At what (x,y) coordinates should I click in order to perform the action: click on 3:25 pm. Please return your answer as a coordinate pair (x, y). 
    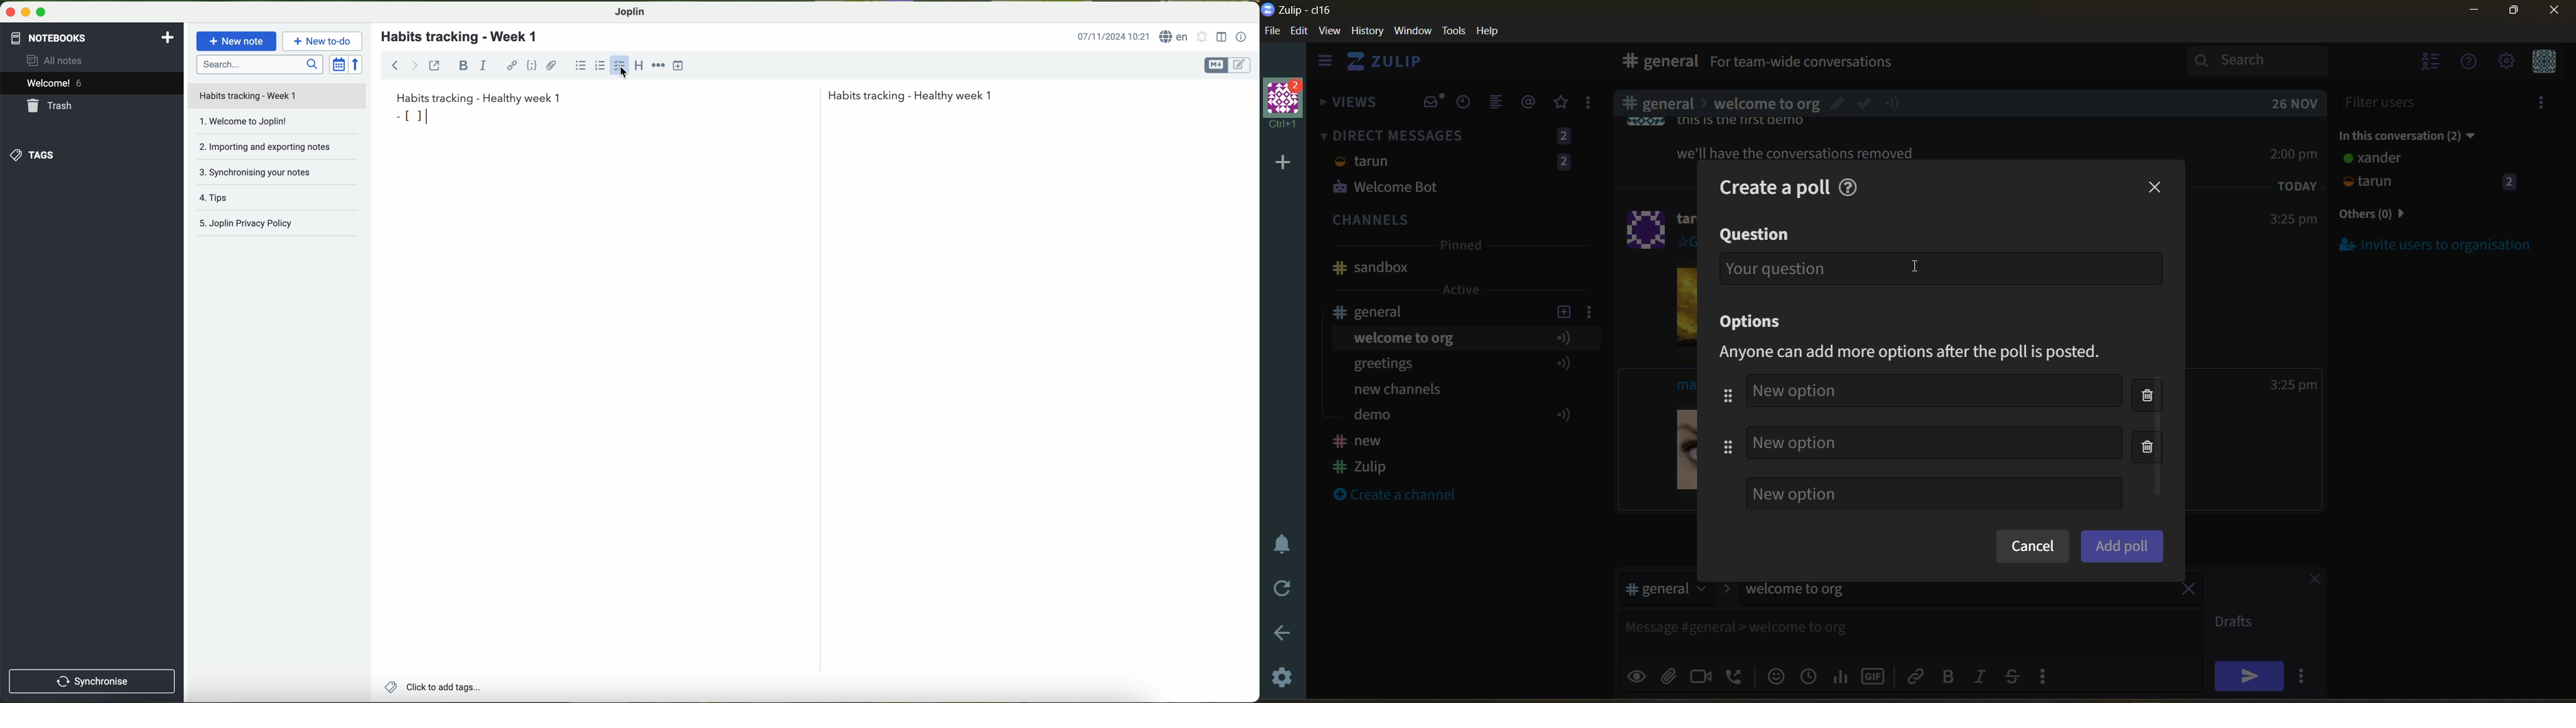
    Looking at the image, I should click on (2294, 385).